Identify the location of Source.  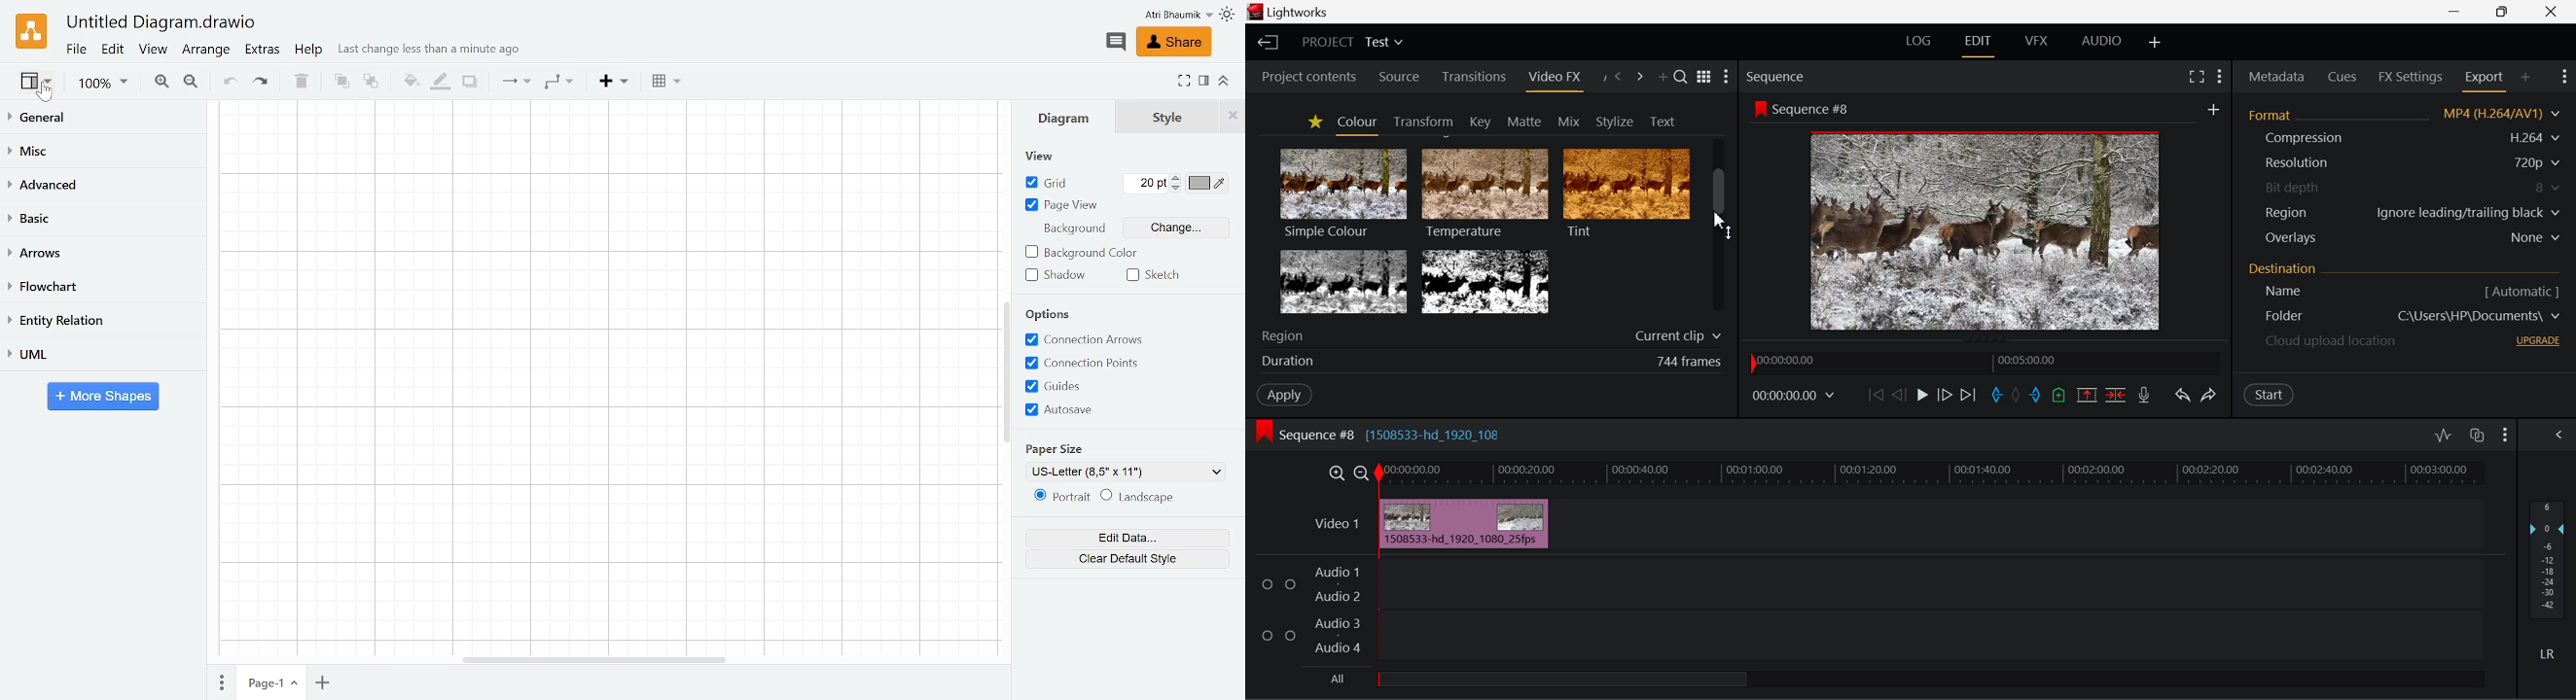
(1400, 79).